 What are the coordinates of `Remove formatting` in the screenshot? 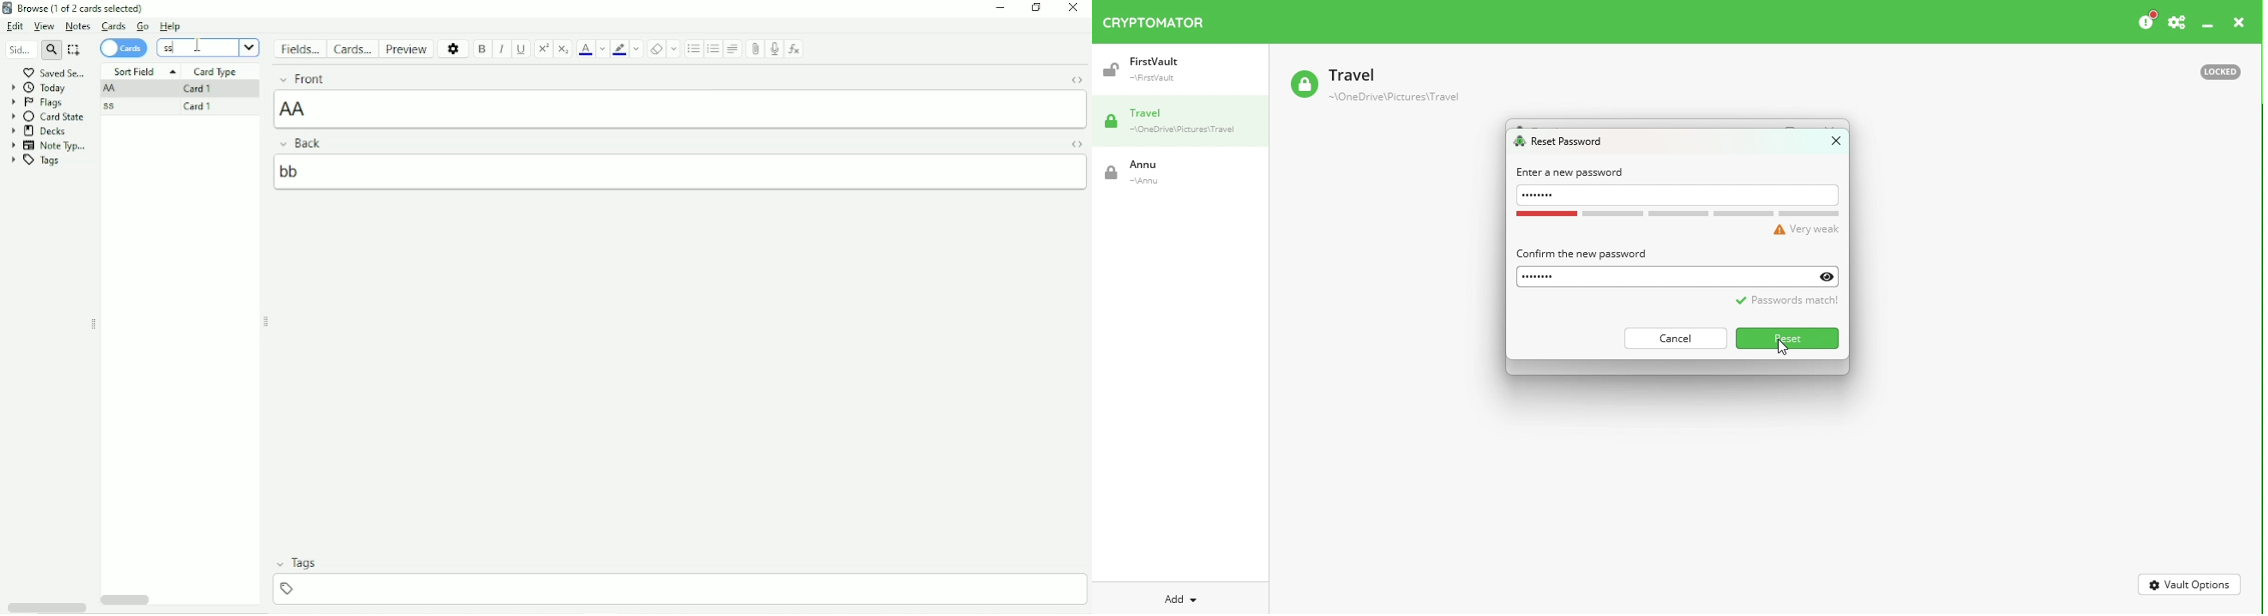 It's located at (656, 49).